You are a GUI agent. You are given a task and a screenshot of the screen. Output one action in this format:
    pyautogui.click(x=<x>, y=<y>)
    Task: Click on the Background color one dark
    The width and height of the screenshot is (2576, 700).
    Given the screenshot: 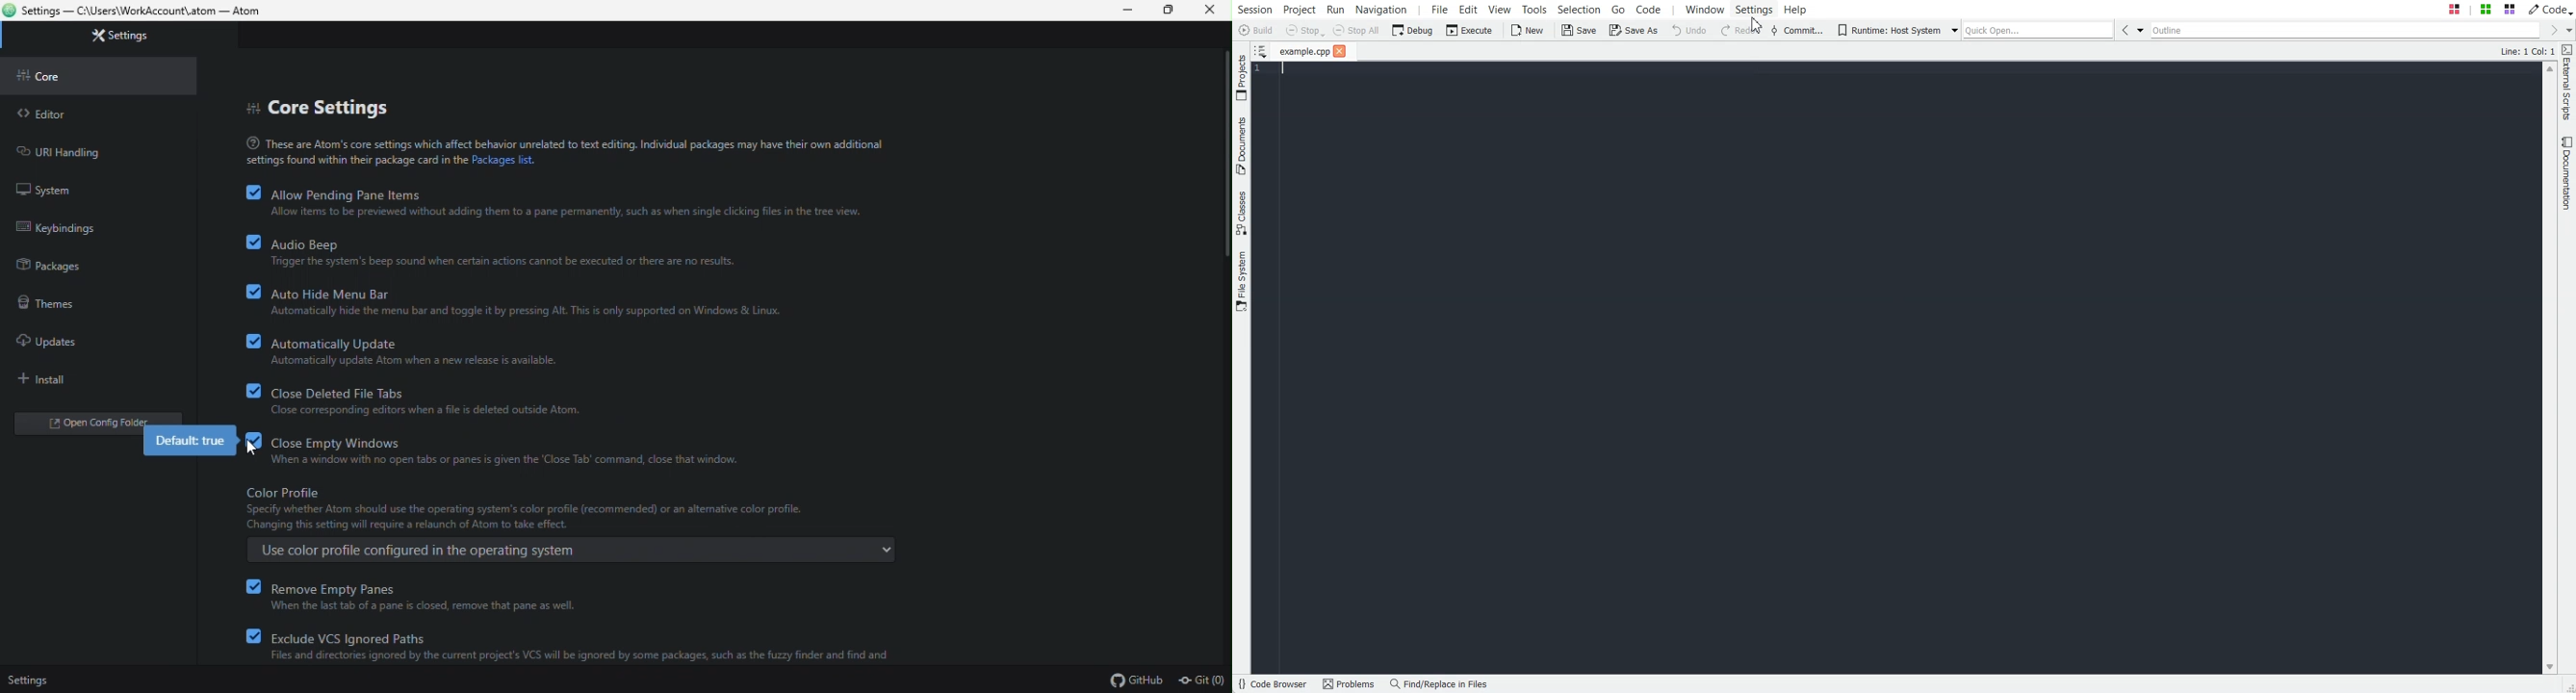 What is the action you would take?
    pyautogui.click(x=1897, y=376)
    